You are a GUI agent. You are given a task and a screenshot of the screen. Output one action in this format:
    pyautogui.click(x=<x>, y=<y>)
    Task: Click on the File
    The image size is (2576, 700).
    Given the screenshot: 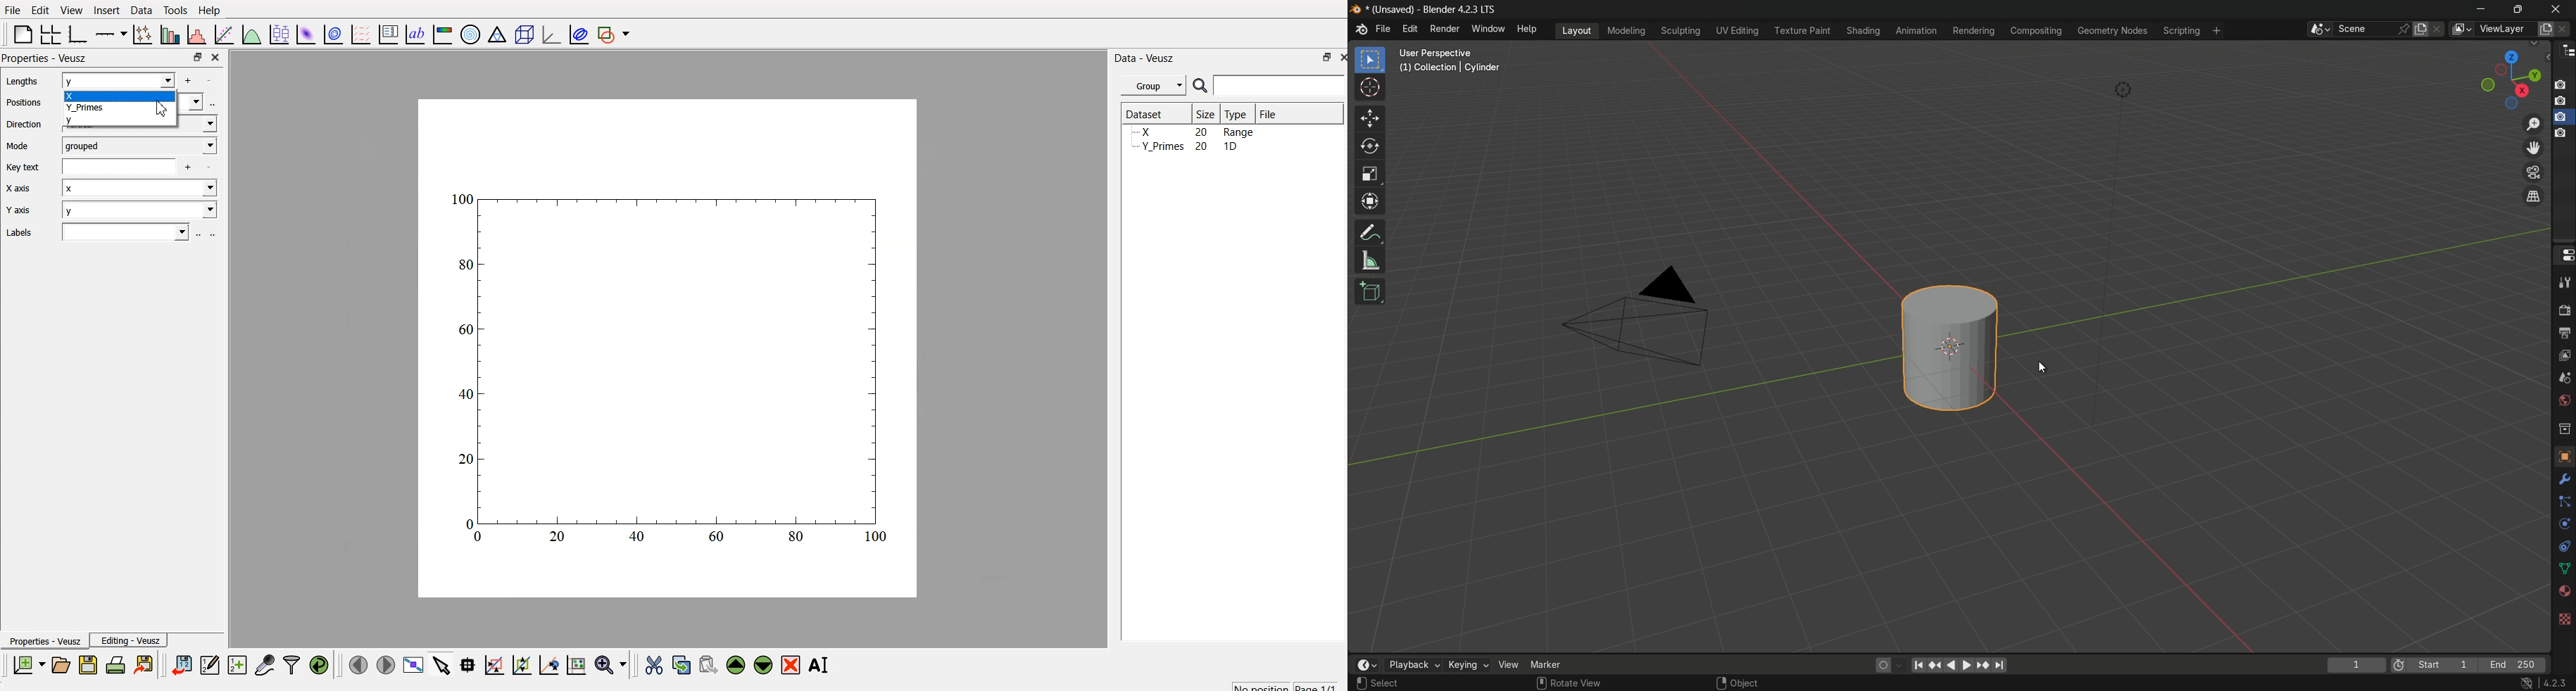 What is the action you would take?
    pyautogui.click(x=1267, y=112)
    